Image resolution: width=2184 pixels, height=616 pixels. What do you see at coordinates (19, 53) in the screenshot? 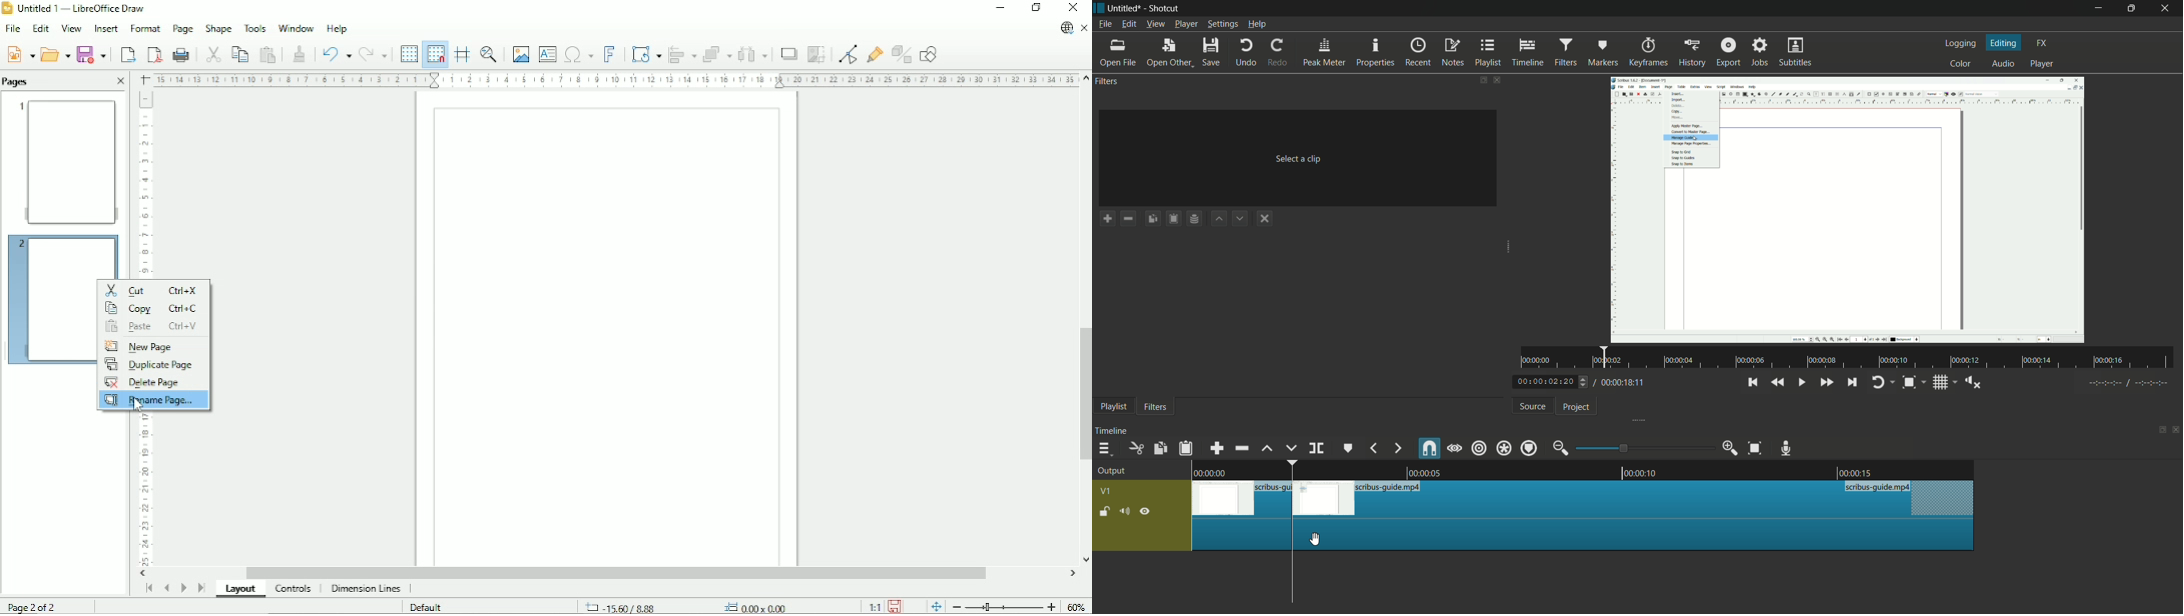
I see `New` at bounding box center [19, 53].